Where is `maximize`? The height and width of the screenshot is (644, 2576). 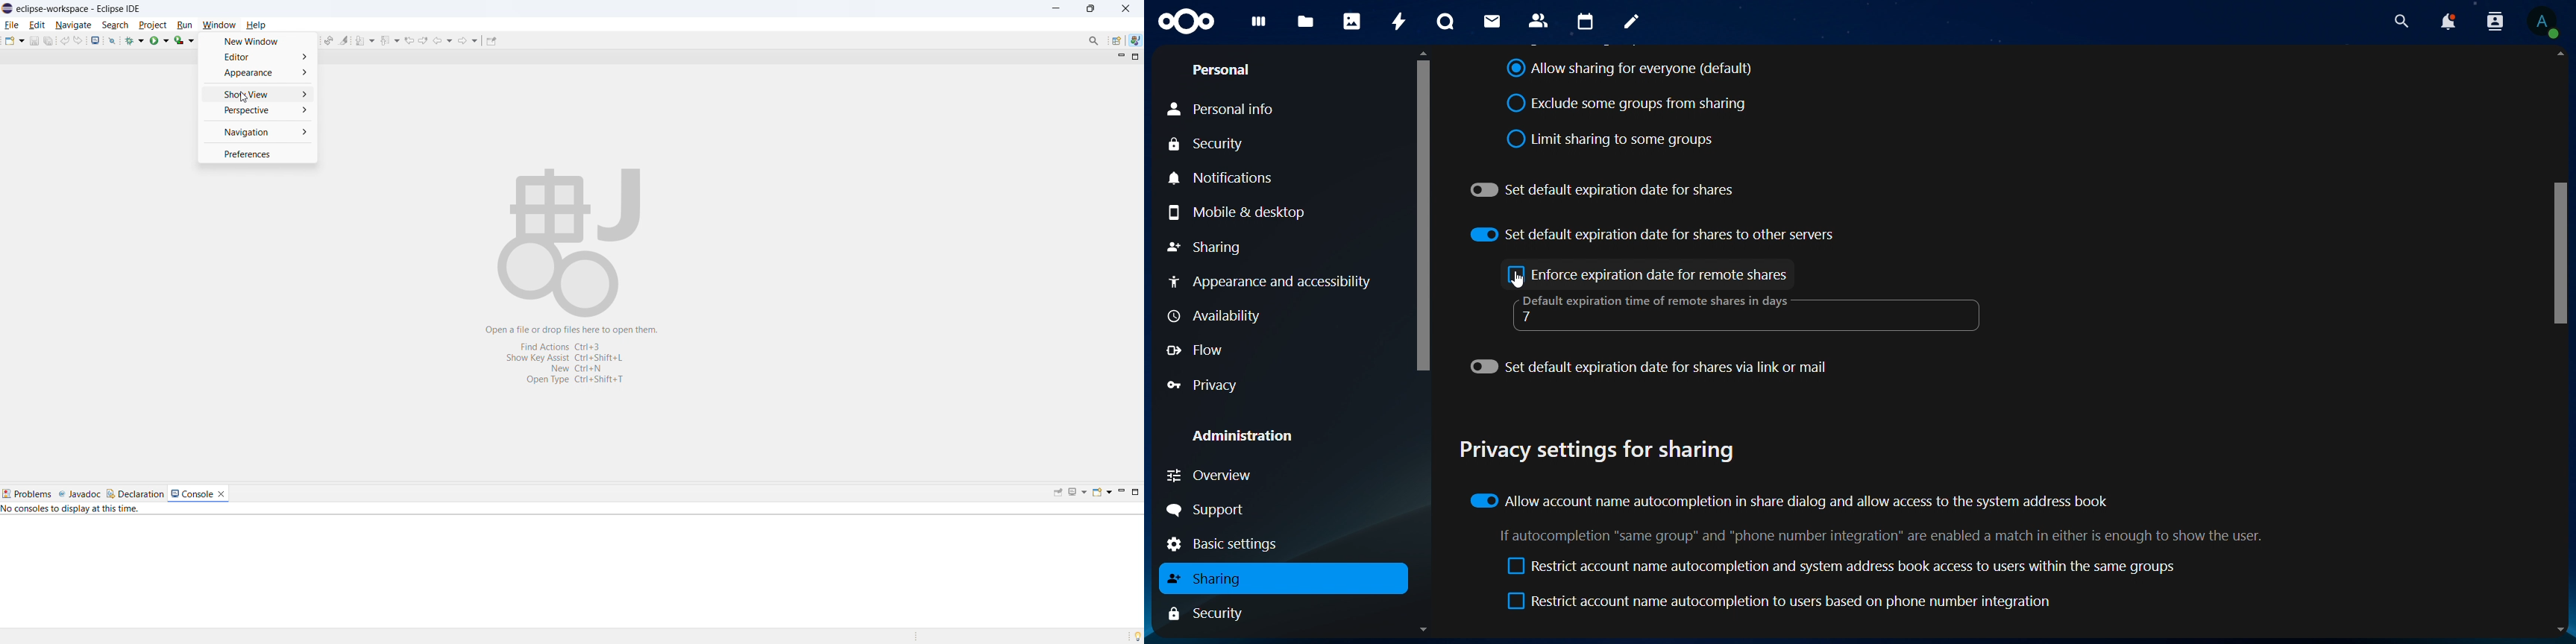 maximize is located at coordinates (1091, 9).